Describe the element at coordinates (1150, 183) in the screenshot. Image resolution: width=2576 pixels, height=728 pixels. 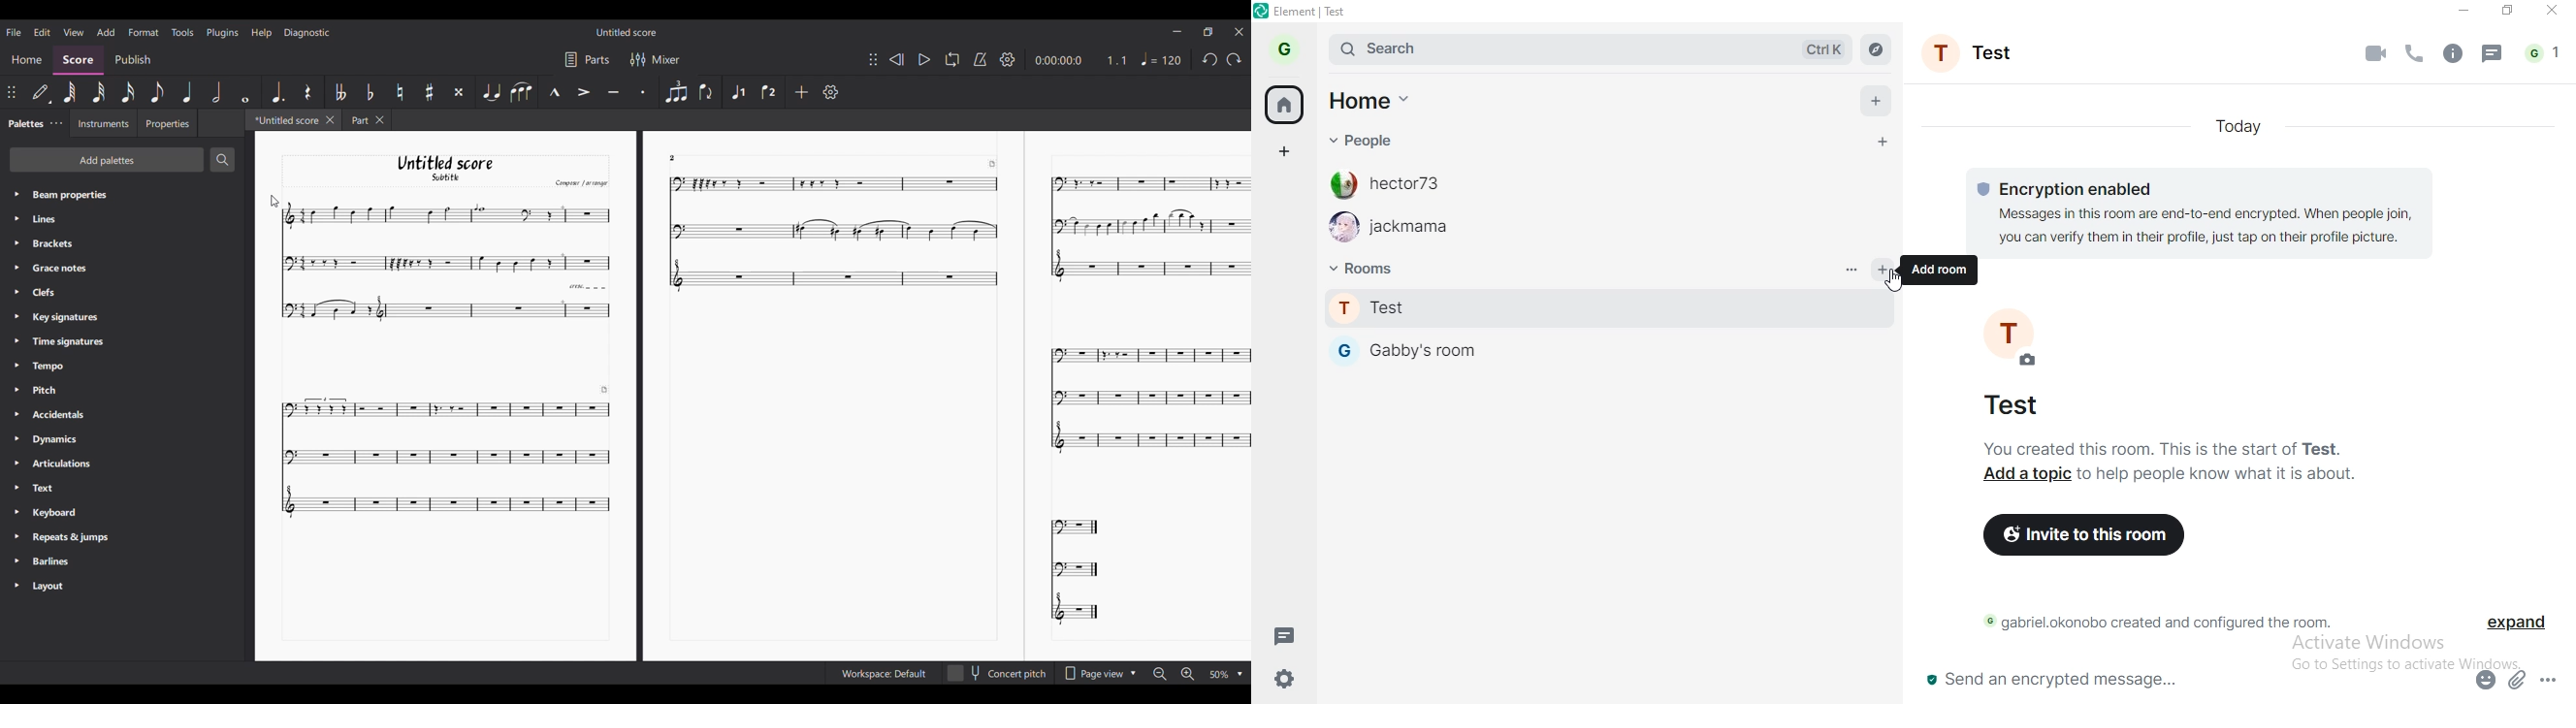
I see `` at that location.